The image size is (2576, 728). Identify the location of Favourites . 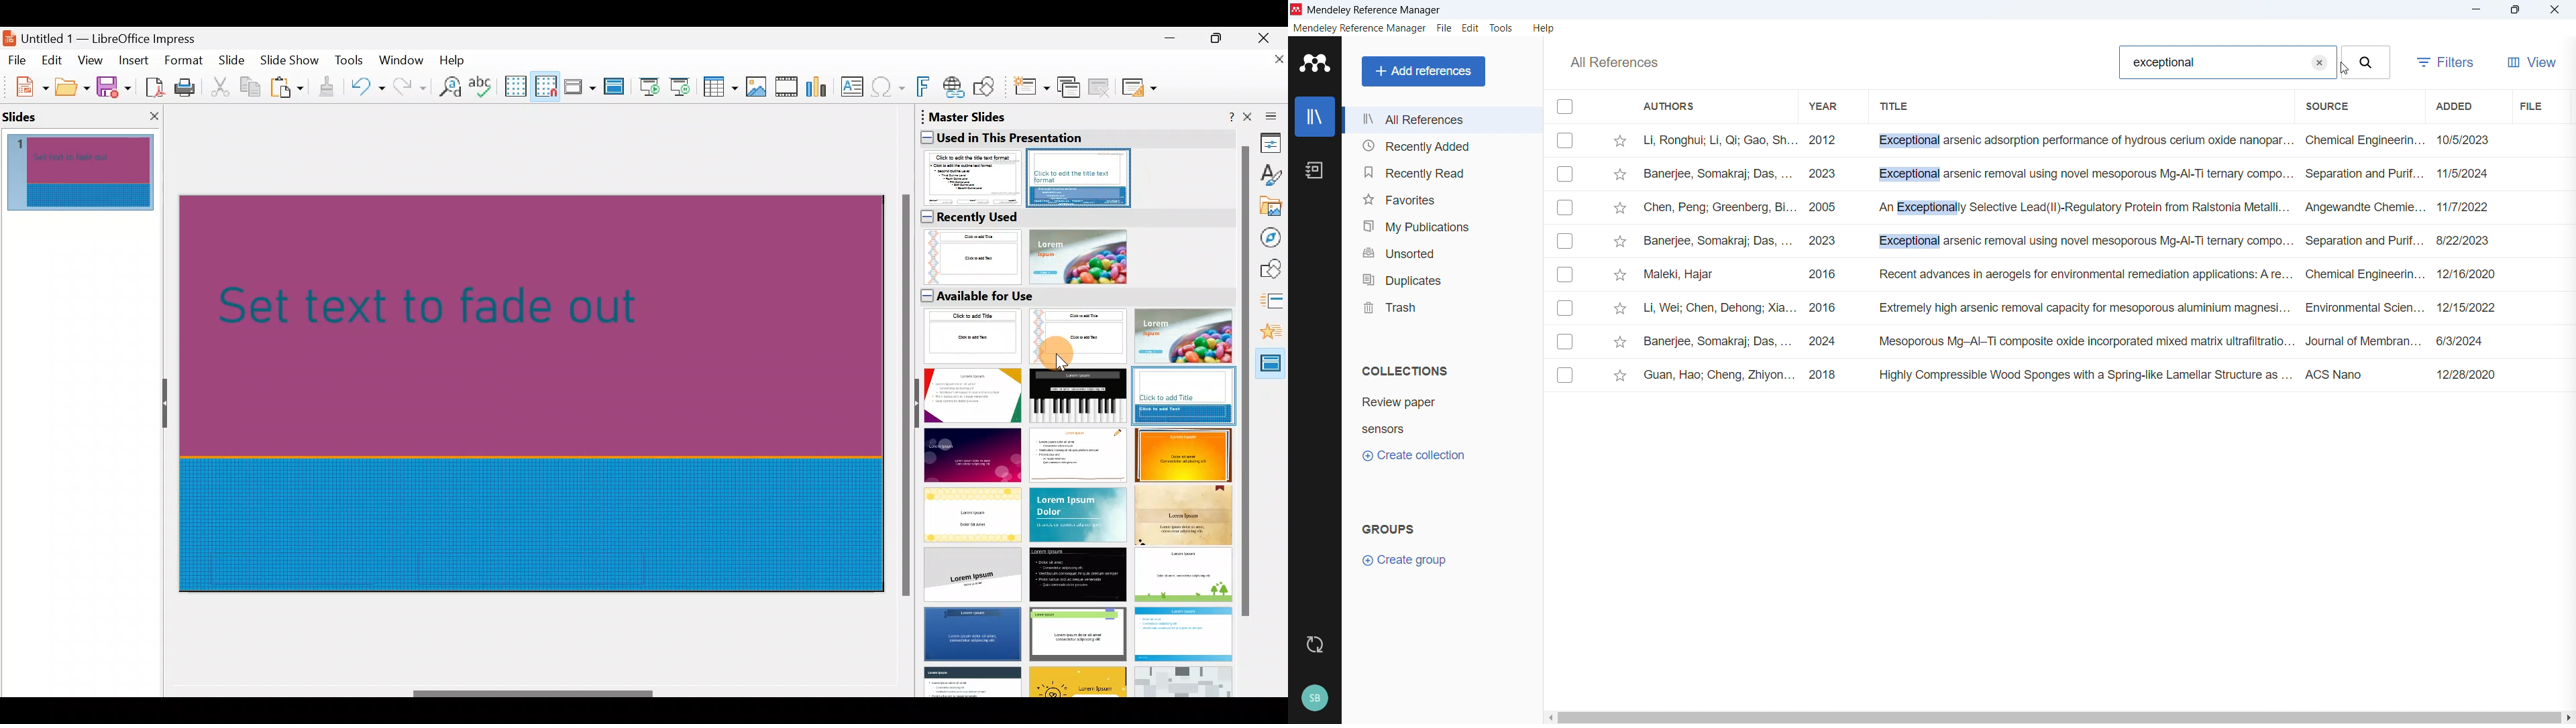
(1442, 198).